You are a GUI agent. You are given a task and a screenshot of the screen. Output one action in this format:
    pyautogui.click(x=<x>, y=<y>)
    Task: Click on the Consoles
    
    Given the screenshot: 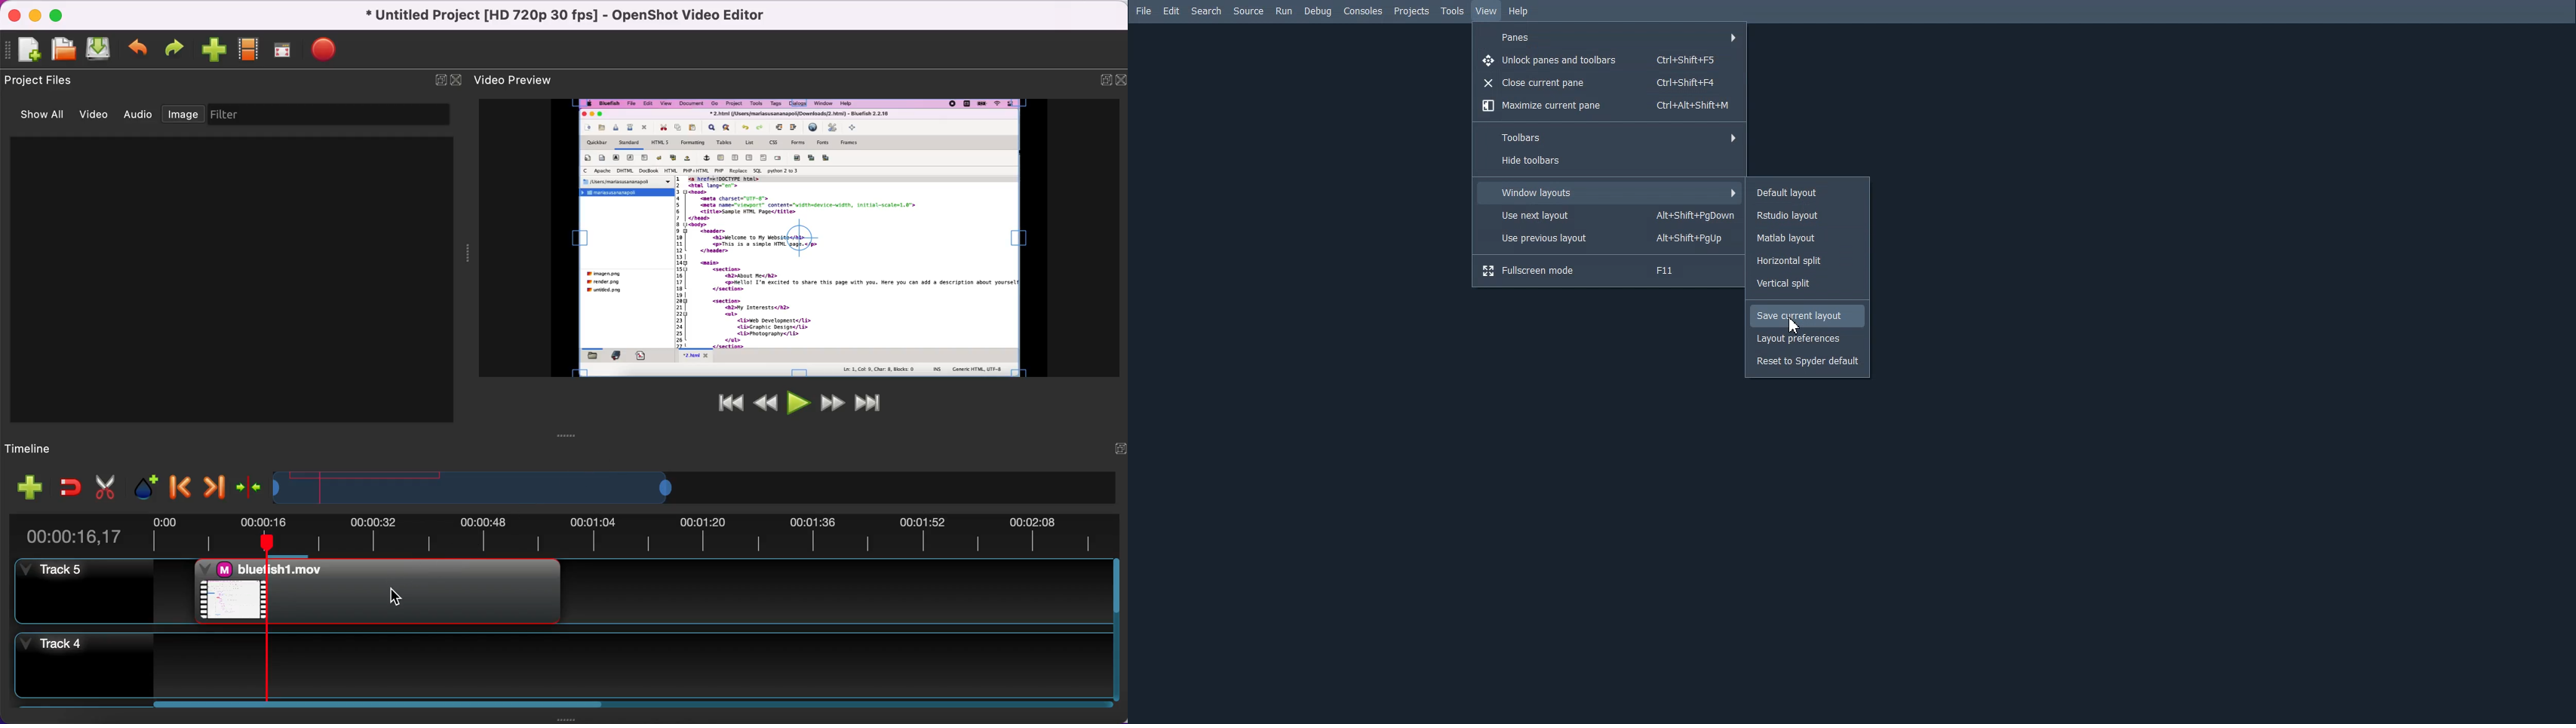 What is the action you would take?
    pyautogui.click(x=1363, y=11)
    